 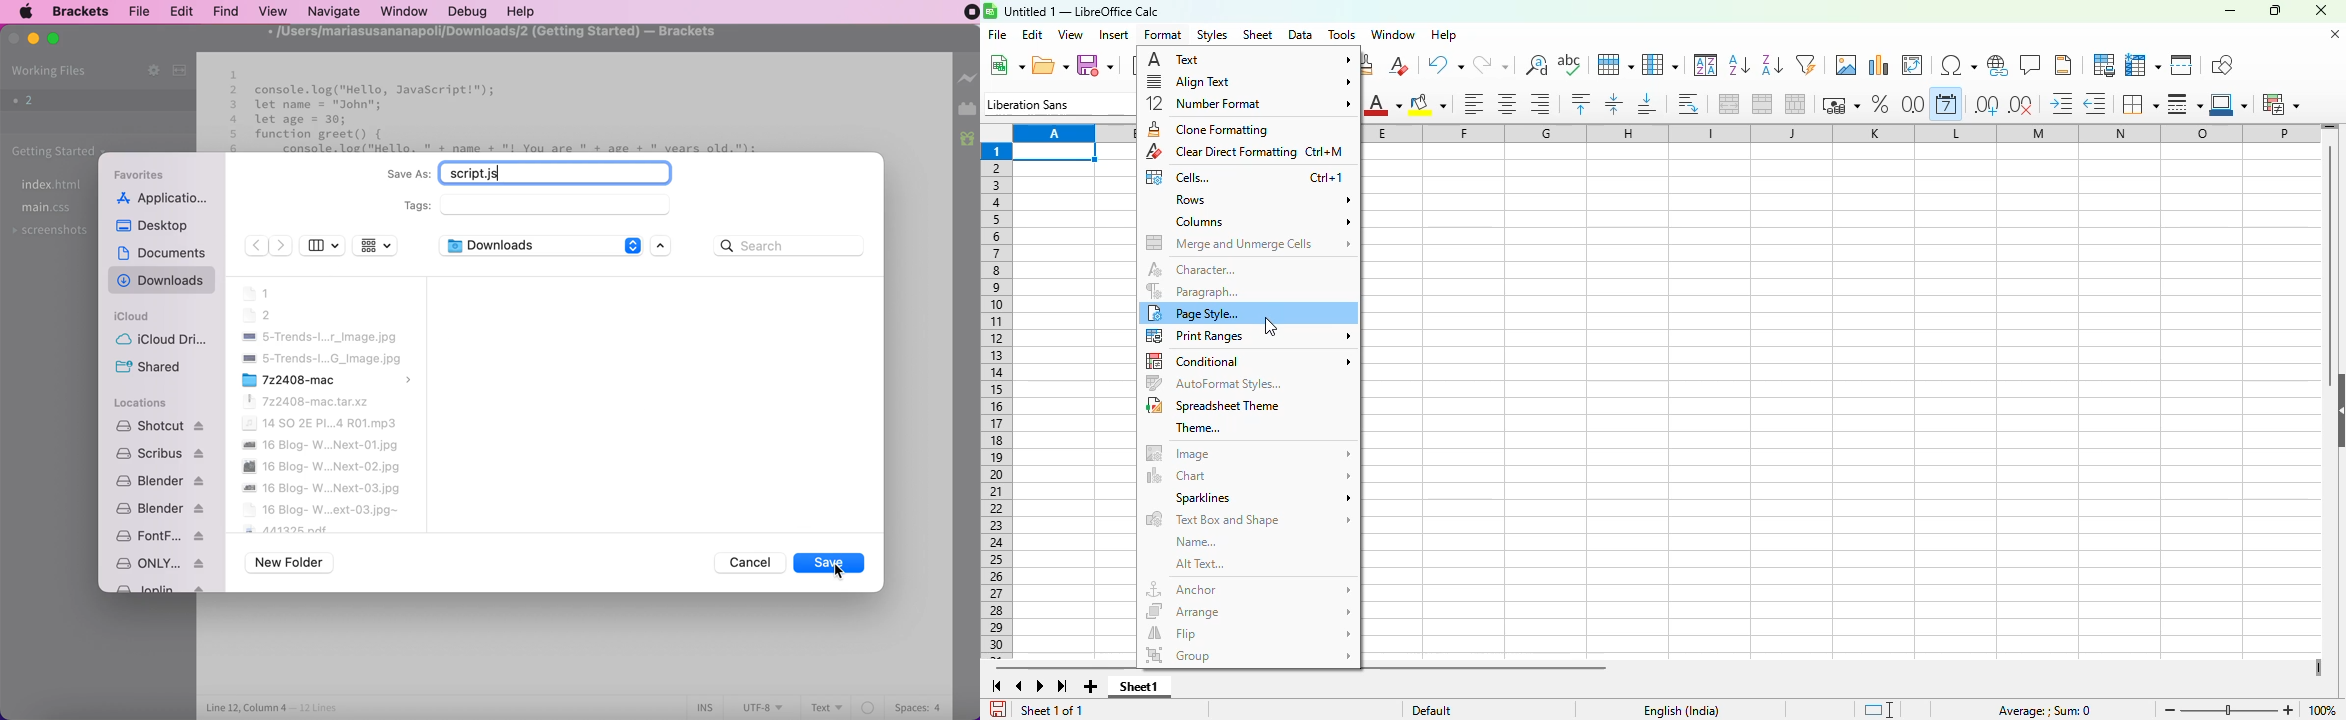 What do you see at coordinates (408, 175) in the screenshot?
I see `save as:` at bounding box center [408, 175].